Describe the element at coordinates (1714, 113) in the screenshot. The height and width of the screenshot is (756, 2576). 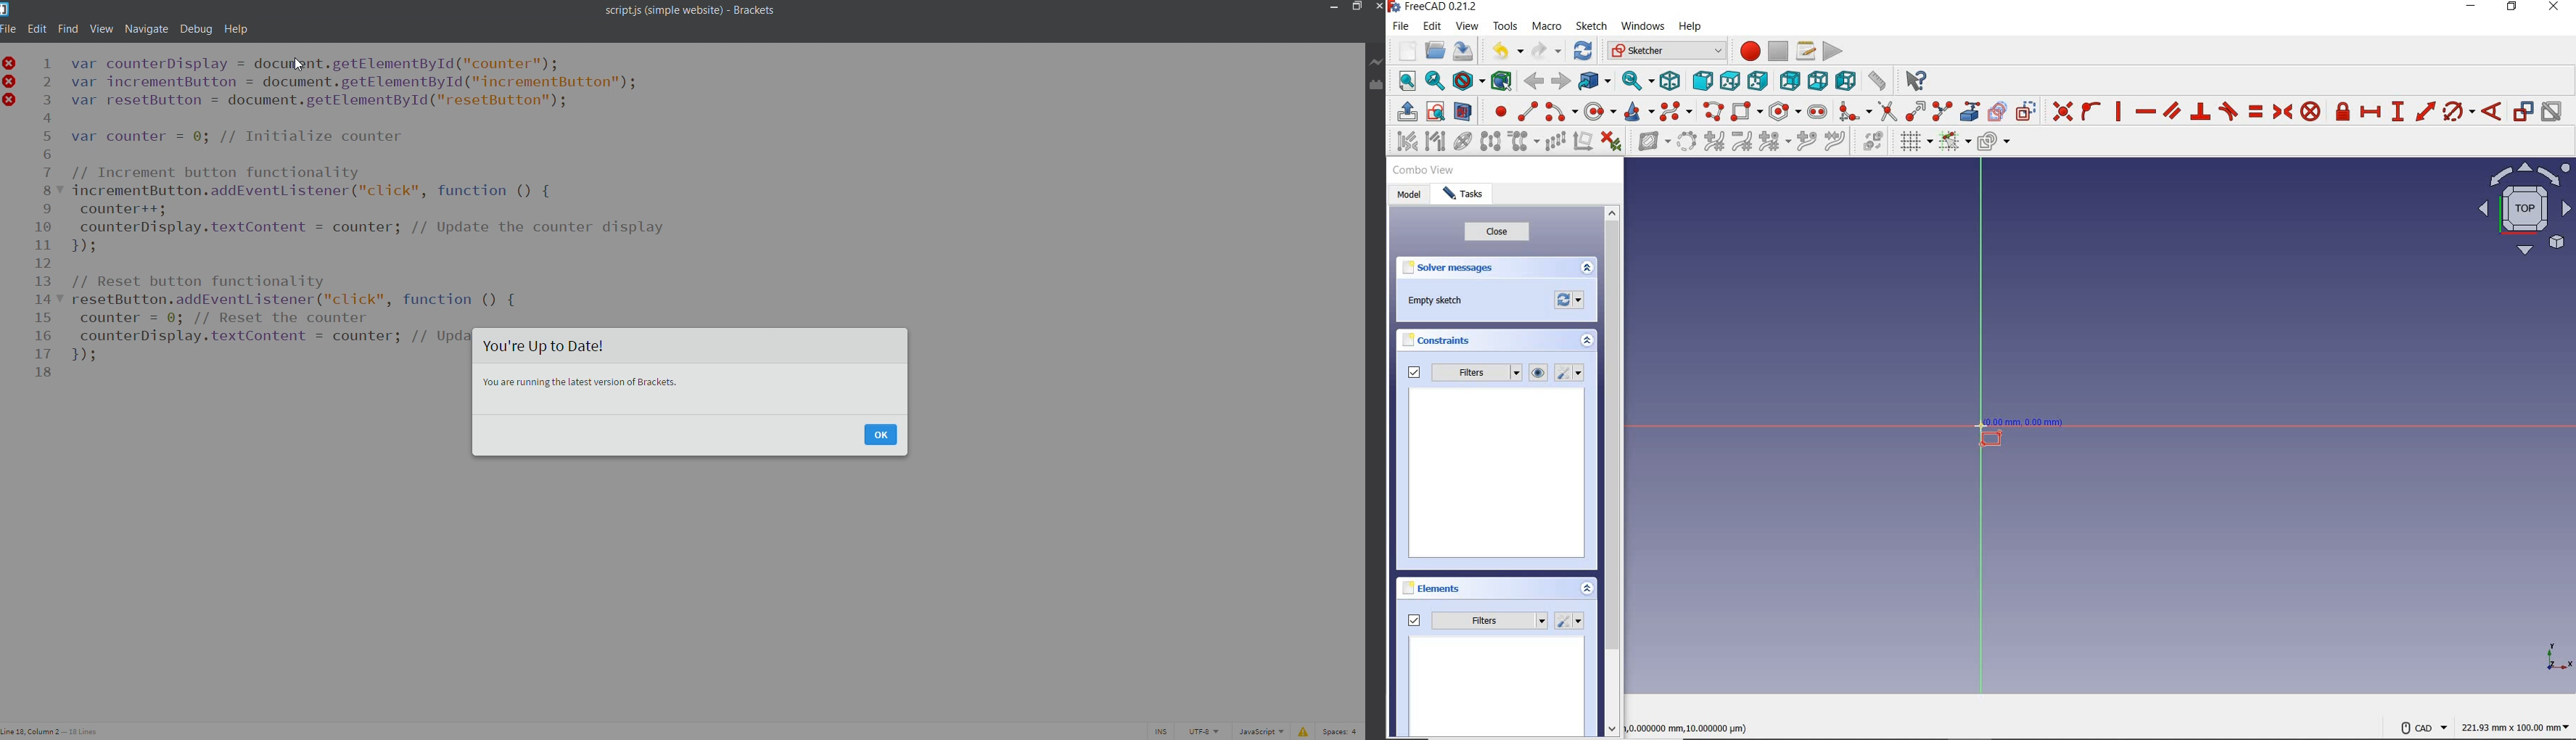
I see `create polyline` at that location.